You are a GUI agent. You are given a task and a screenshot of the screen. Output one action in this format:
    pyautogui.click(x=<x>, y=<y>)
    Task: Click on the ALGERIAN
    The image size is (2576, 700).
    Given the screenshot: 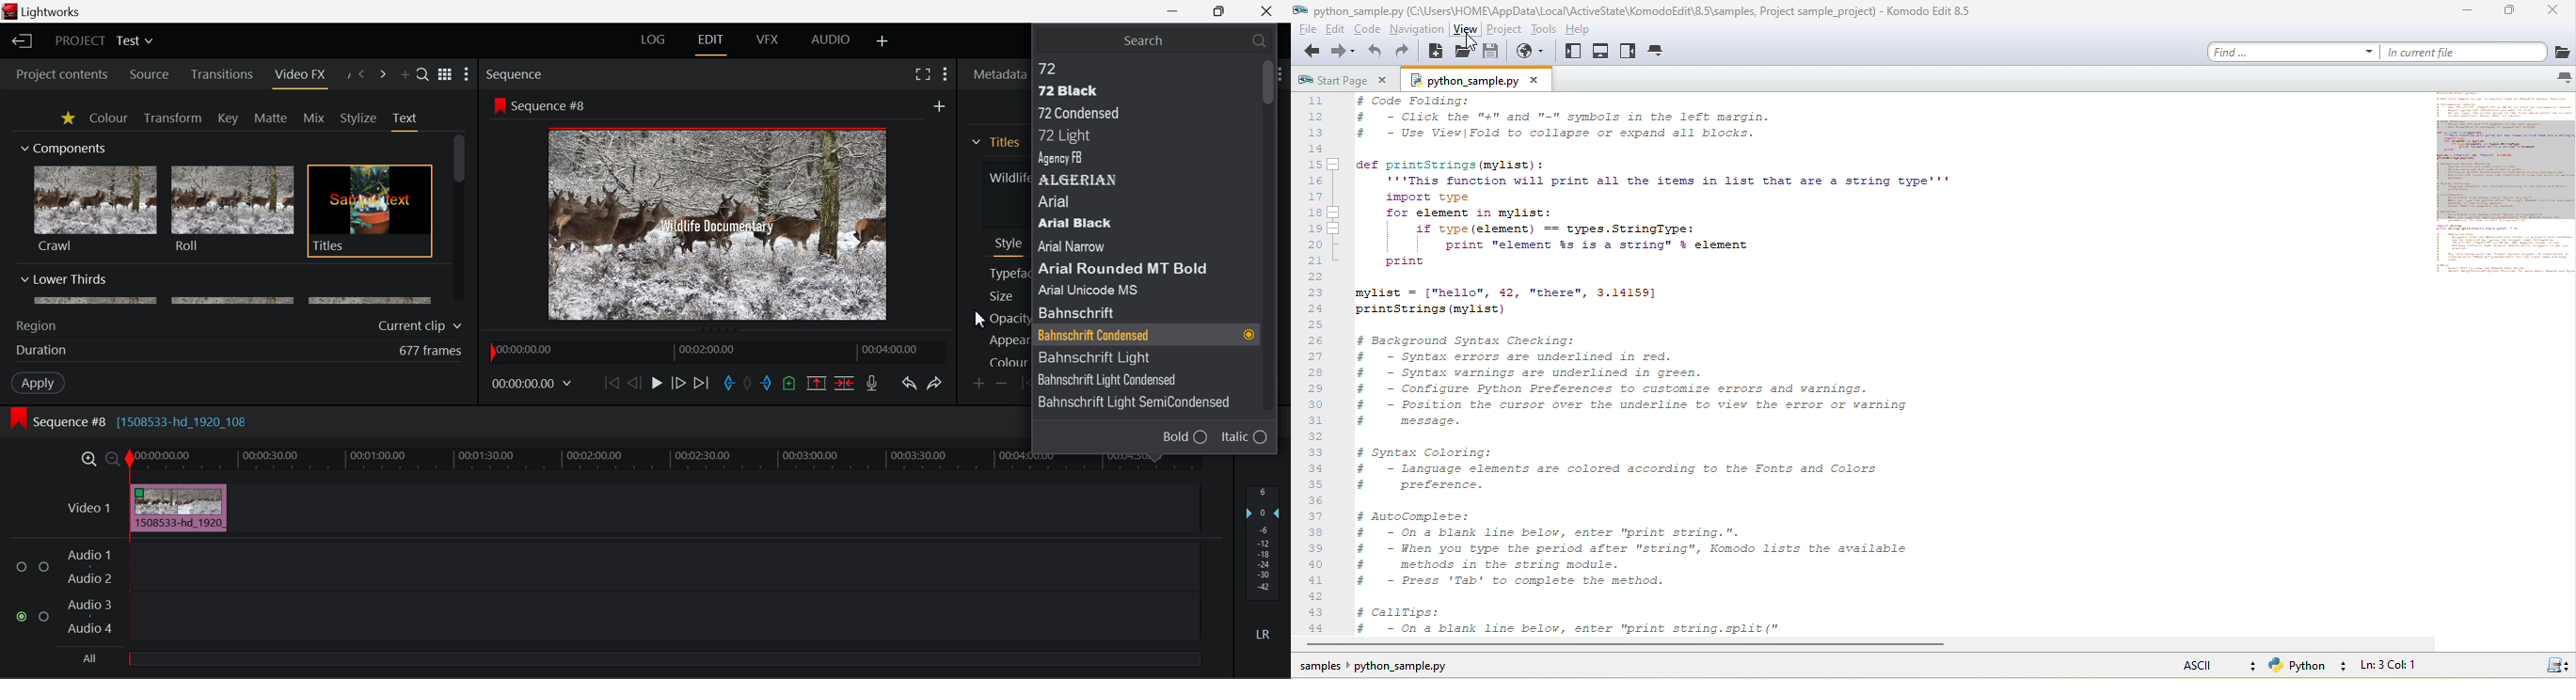 What is the action you would take?
    pyautogui.click(x=1137, y=180)
    